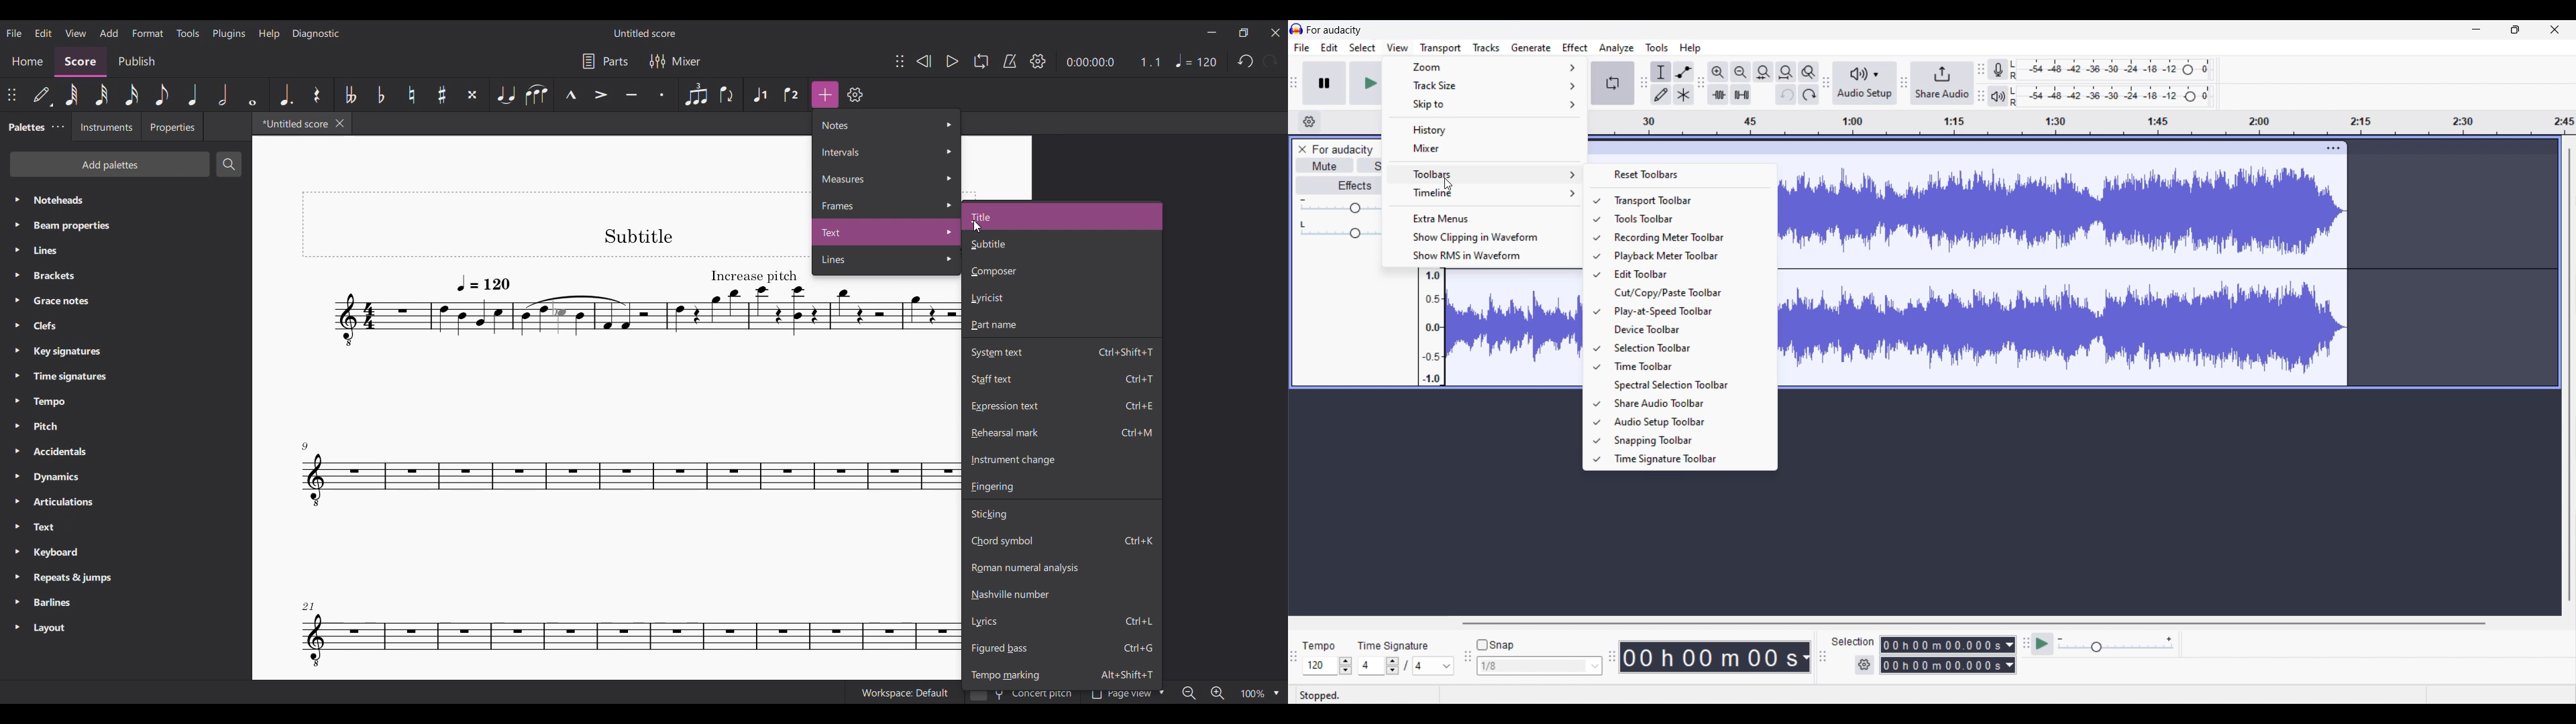 The height and width of the screenshot is (728, 2576). What do you see at coordinates (1532, 48) in the screenshot?
I see `Generate` at bounding box center [1532, 48].